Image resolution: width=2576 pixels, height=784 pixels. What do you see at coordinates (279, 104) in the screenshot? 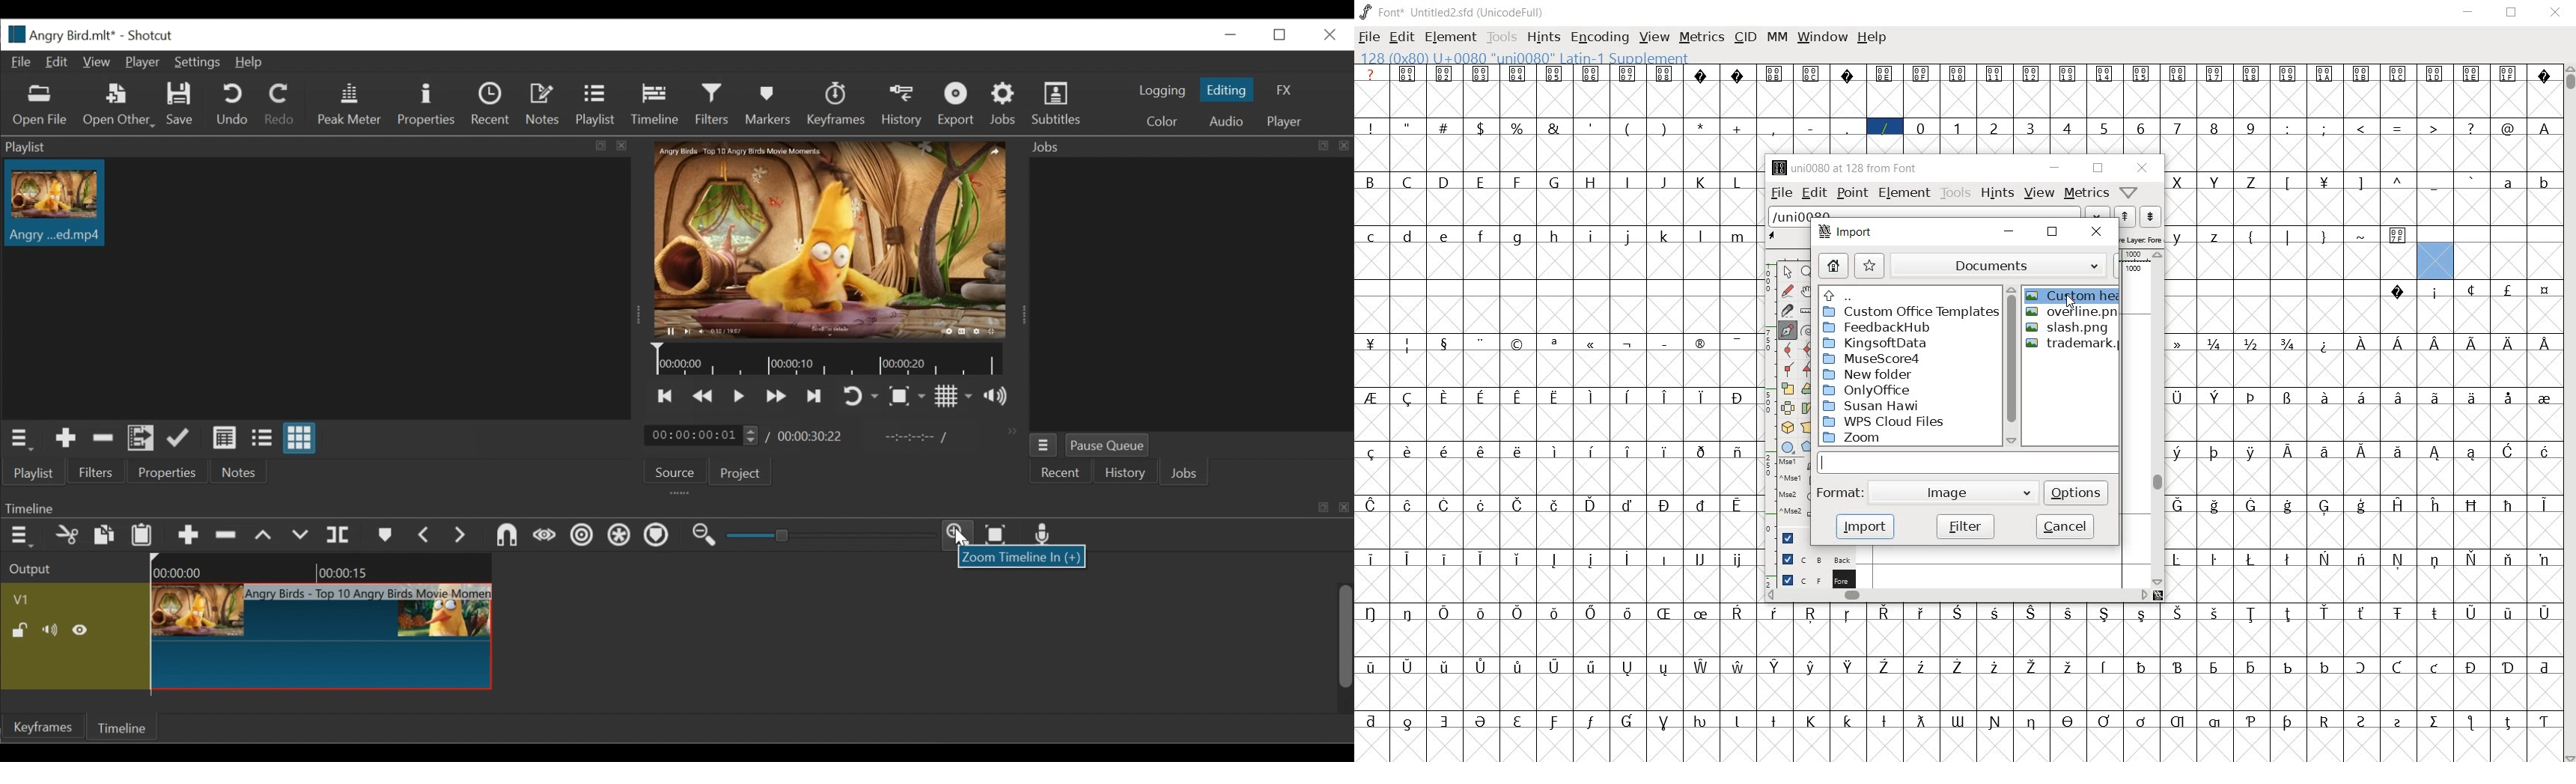
I see `Redo` at bounding box center [279, 104].